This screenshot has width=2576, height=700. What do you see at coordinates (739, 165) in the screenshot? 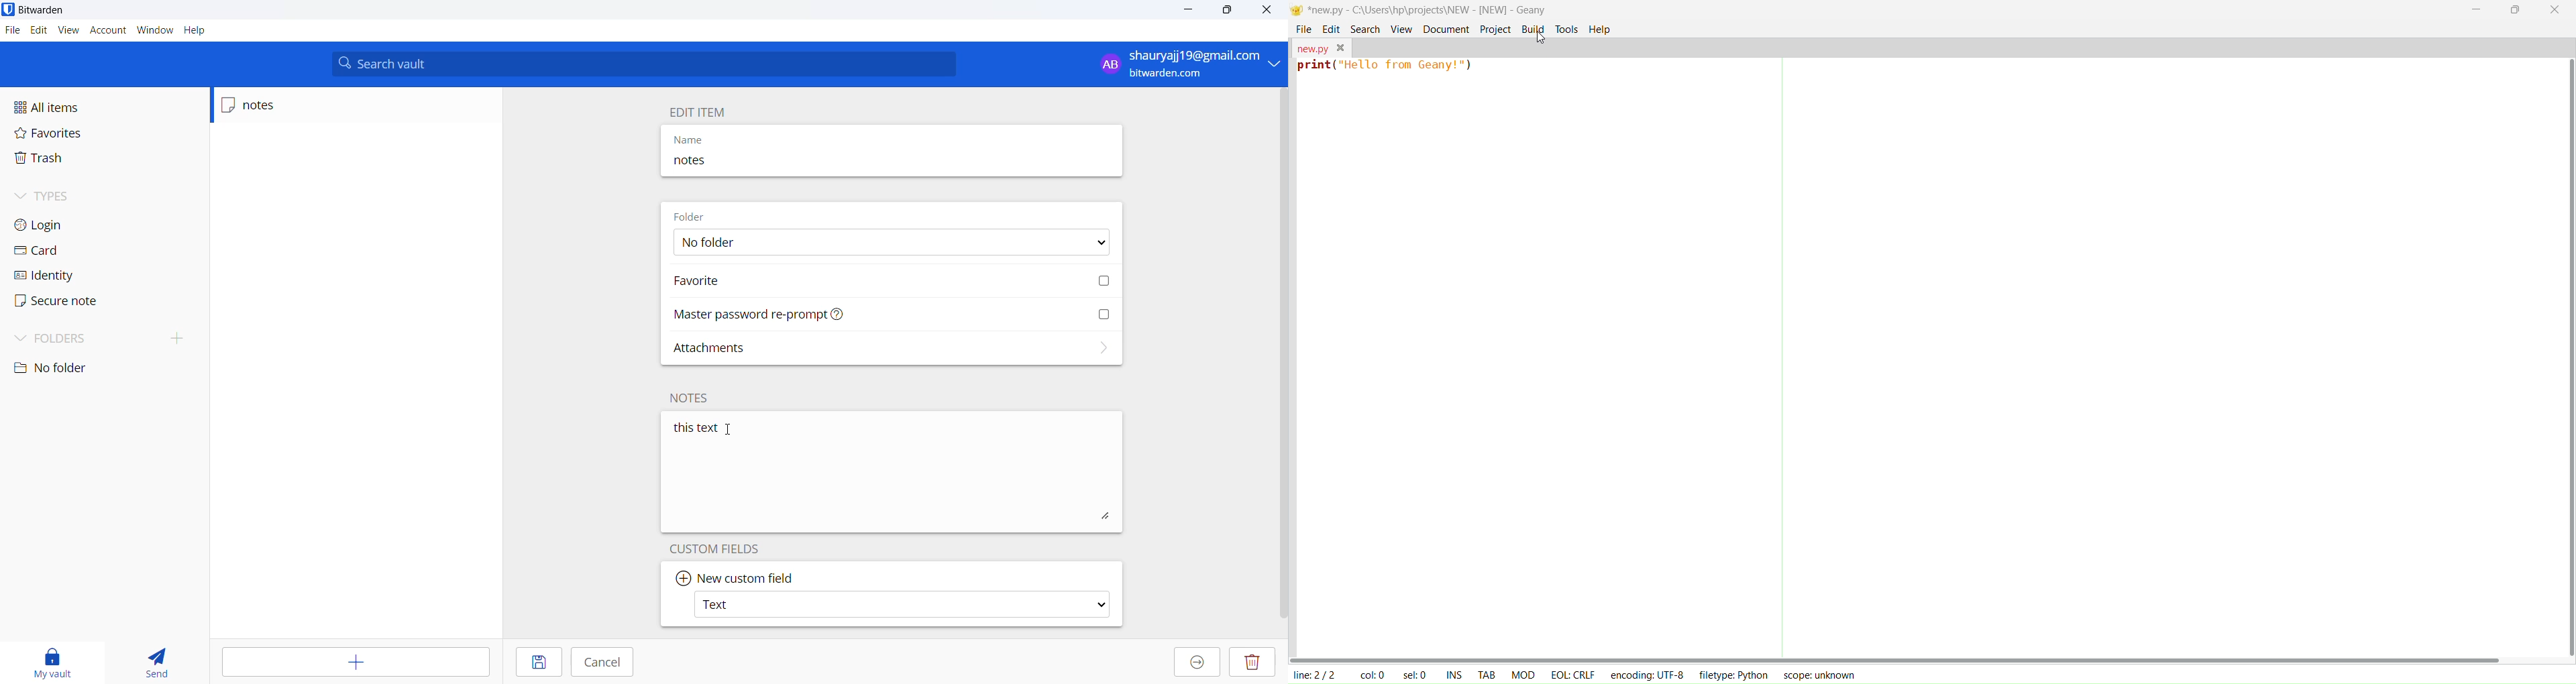
I see `notes` at bounding box center [739, 165].